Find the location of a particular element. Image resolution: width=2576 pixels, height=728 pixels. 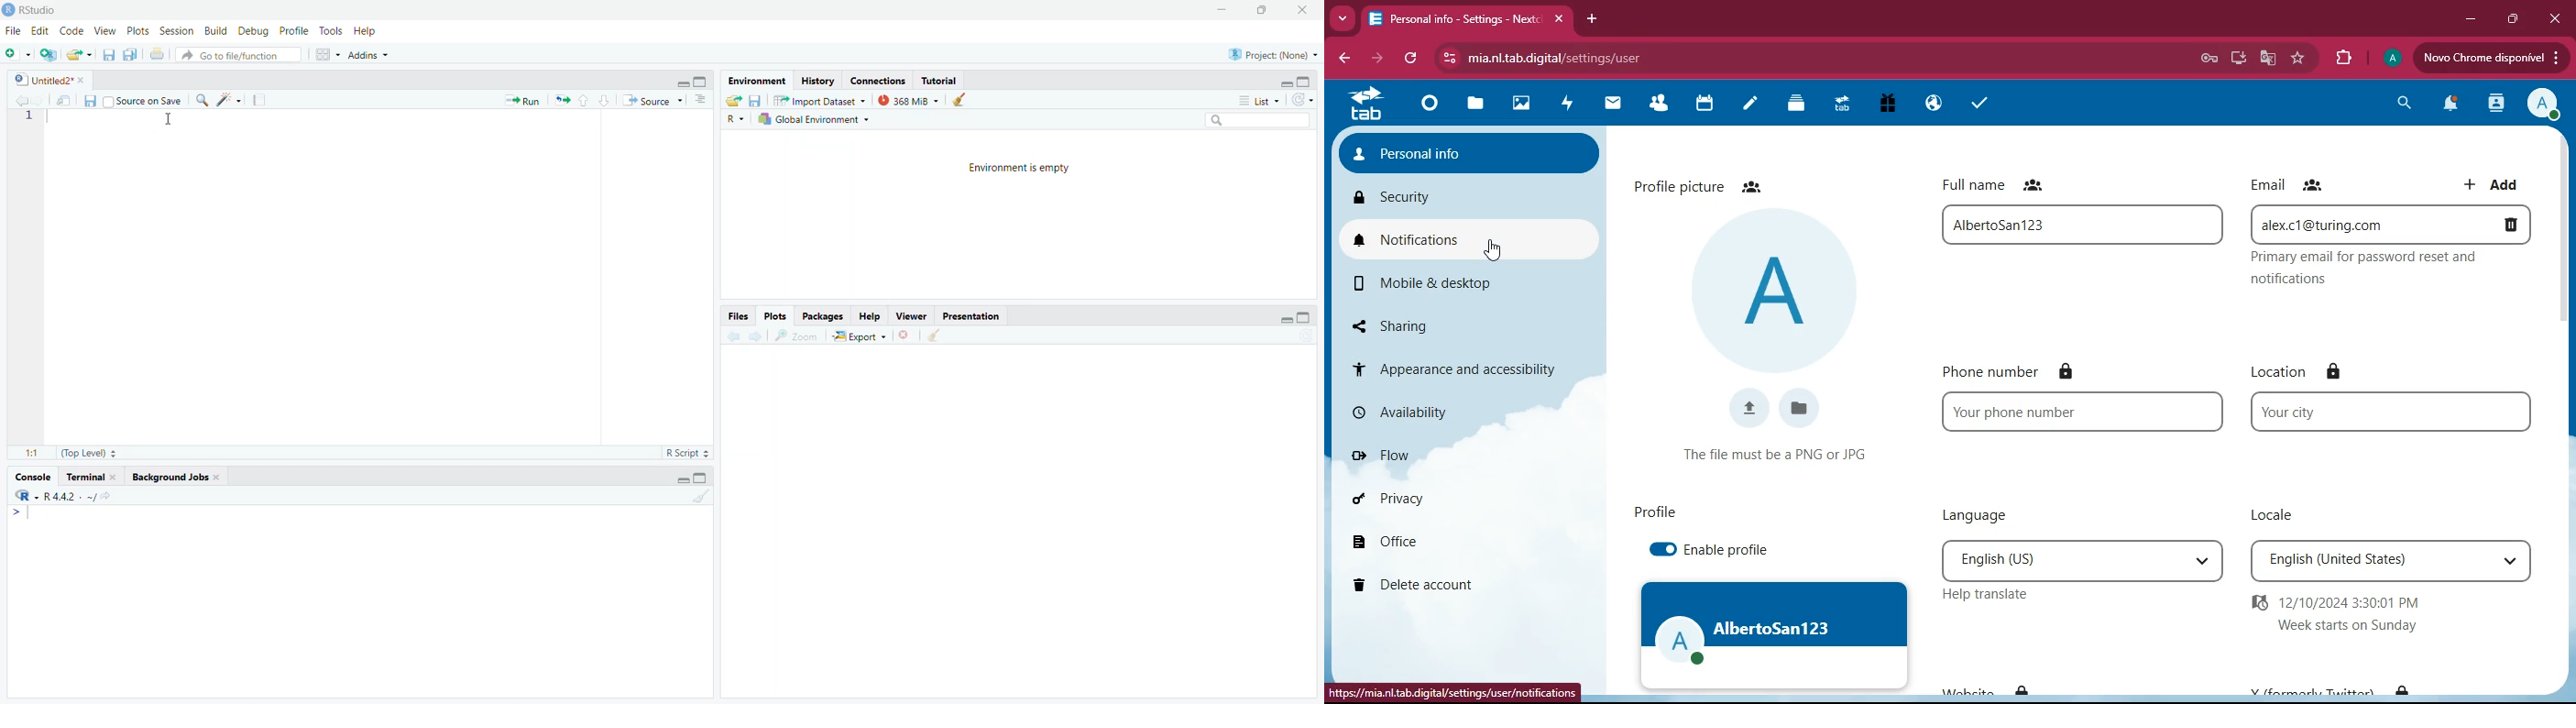

copy is located at coordinates (130, 56).